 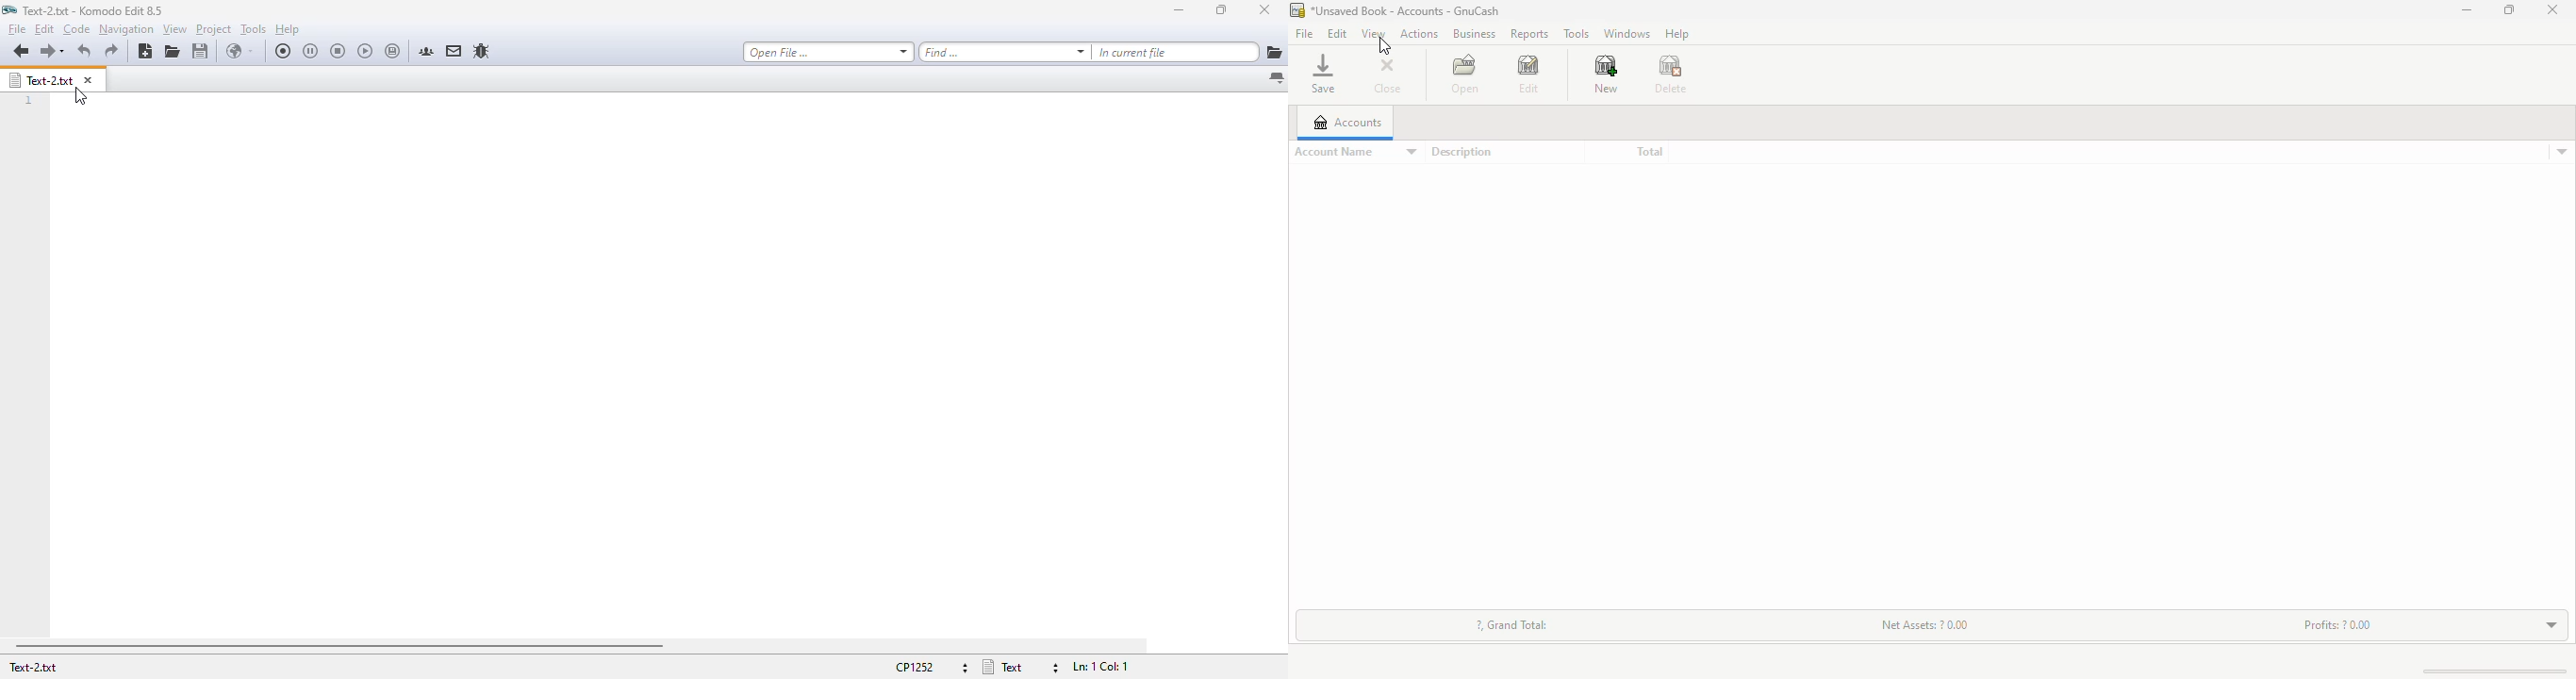 I want to click on logo, so click(x=1296, y=10).